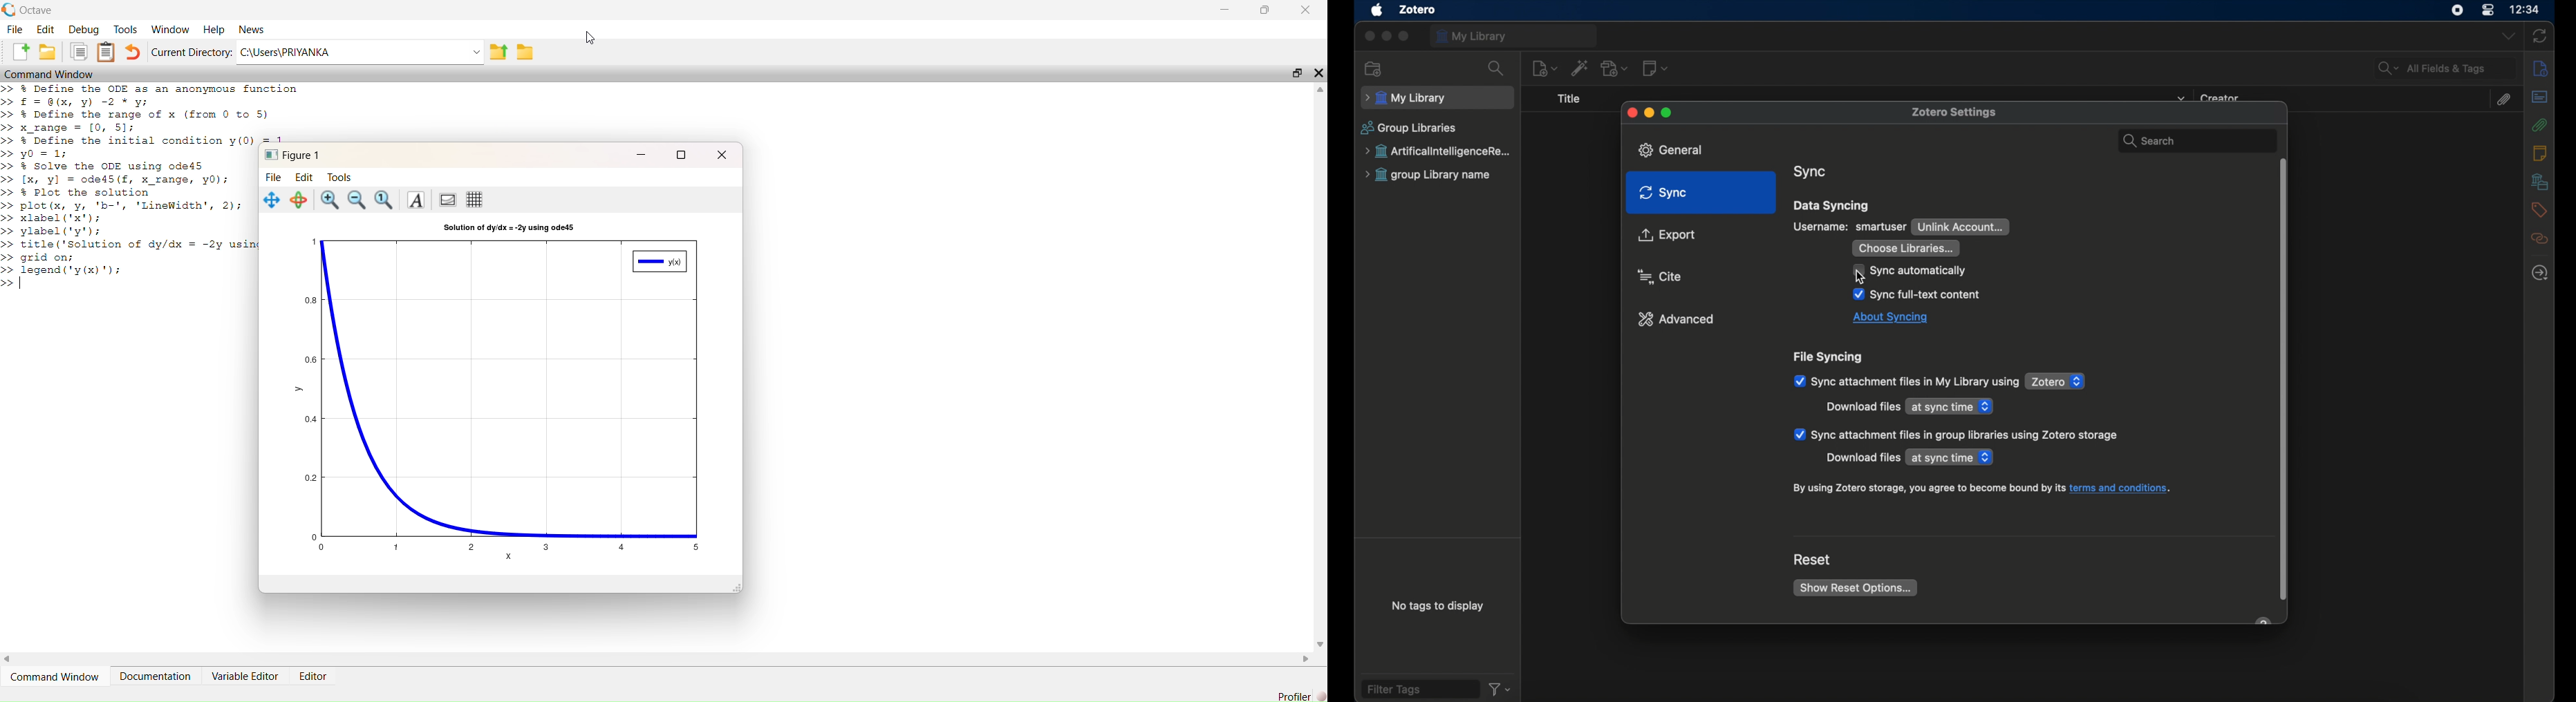 This screenshot has width=2576, height=728. What do you see at coordinates (2541, 153) in the screenshot?
I see `notes` at bounding box center [2541, 153].